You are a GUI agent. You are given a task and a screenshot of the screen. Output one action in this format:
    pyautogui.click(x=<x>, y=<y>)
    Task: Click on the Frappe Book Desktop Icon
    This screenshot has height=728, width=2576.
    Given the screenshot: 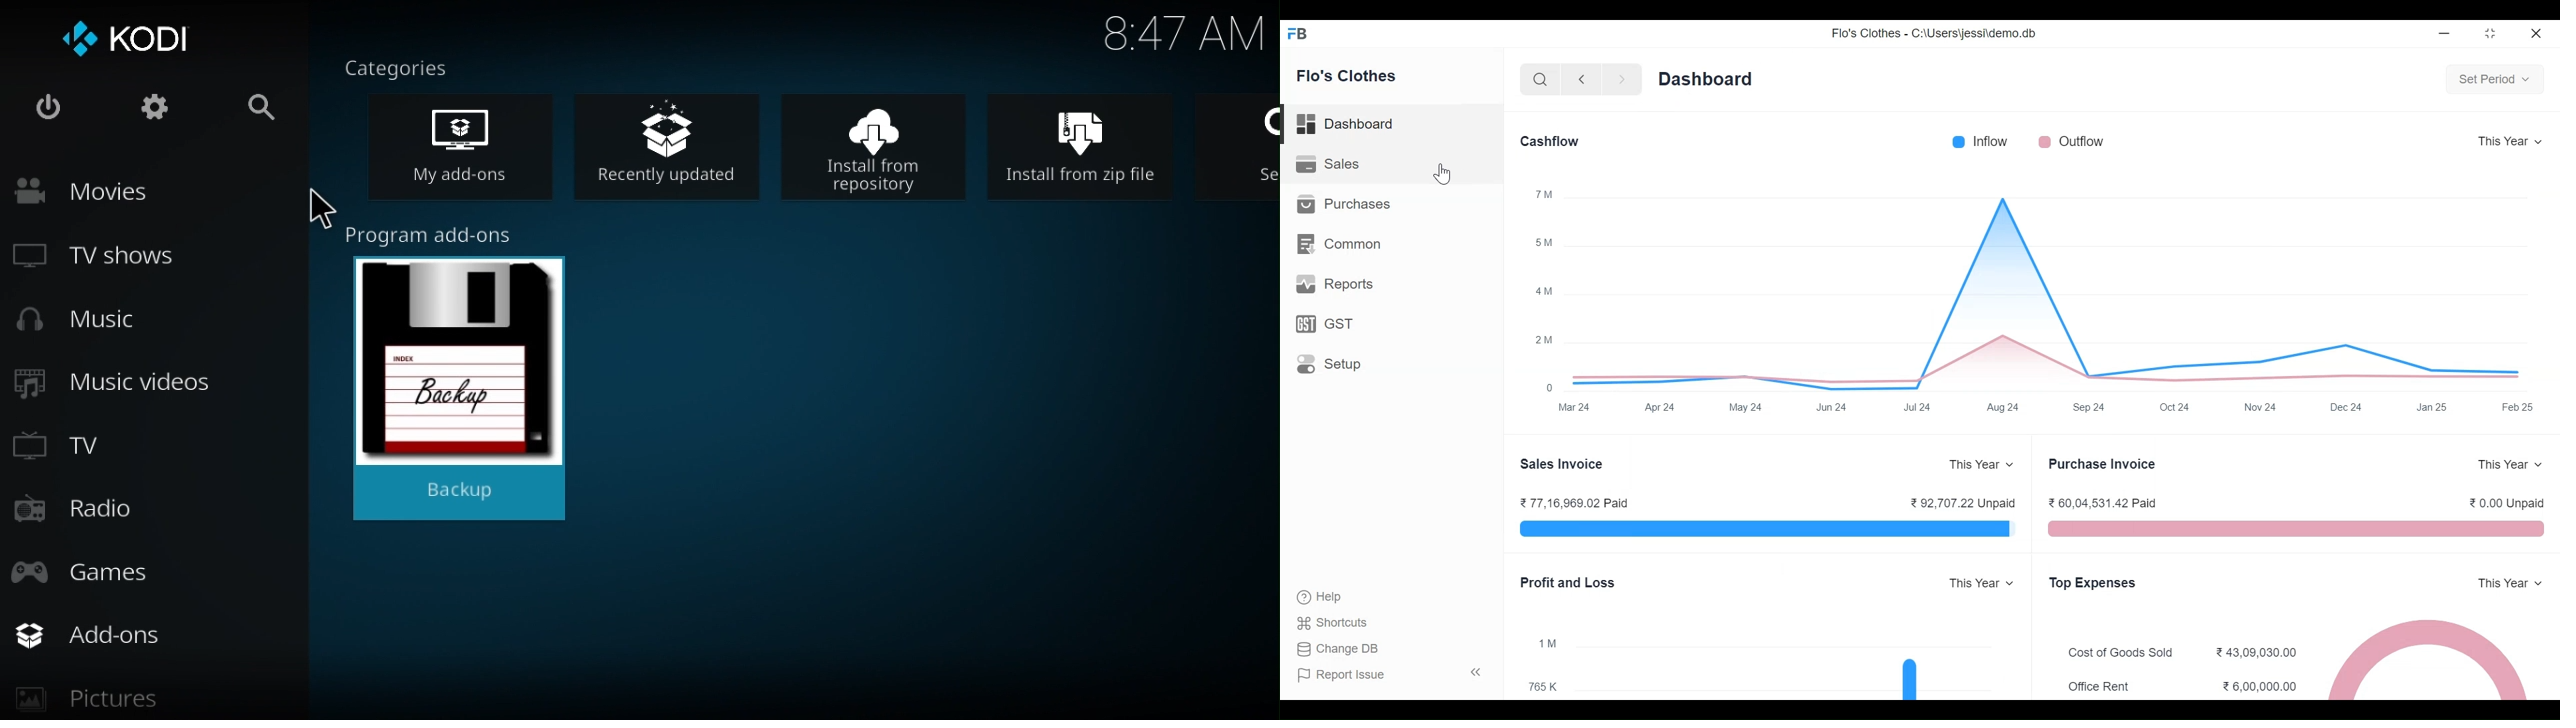 What is the action you would take?
    pyautogui.click(x=1302, y=34)
    